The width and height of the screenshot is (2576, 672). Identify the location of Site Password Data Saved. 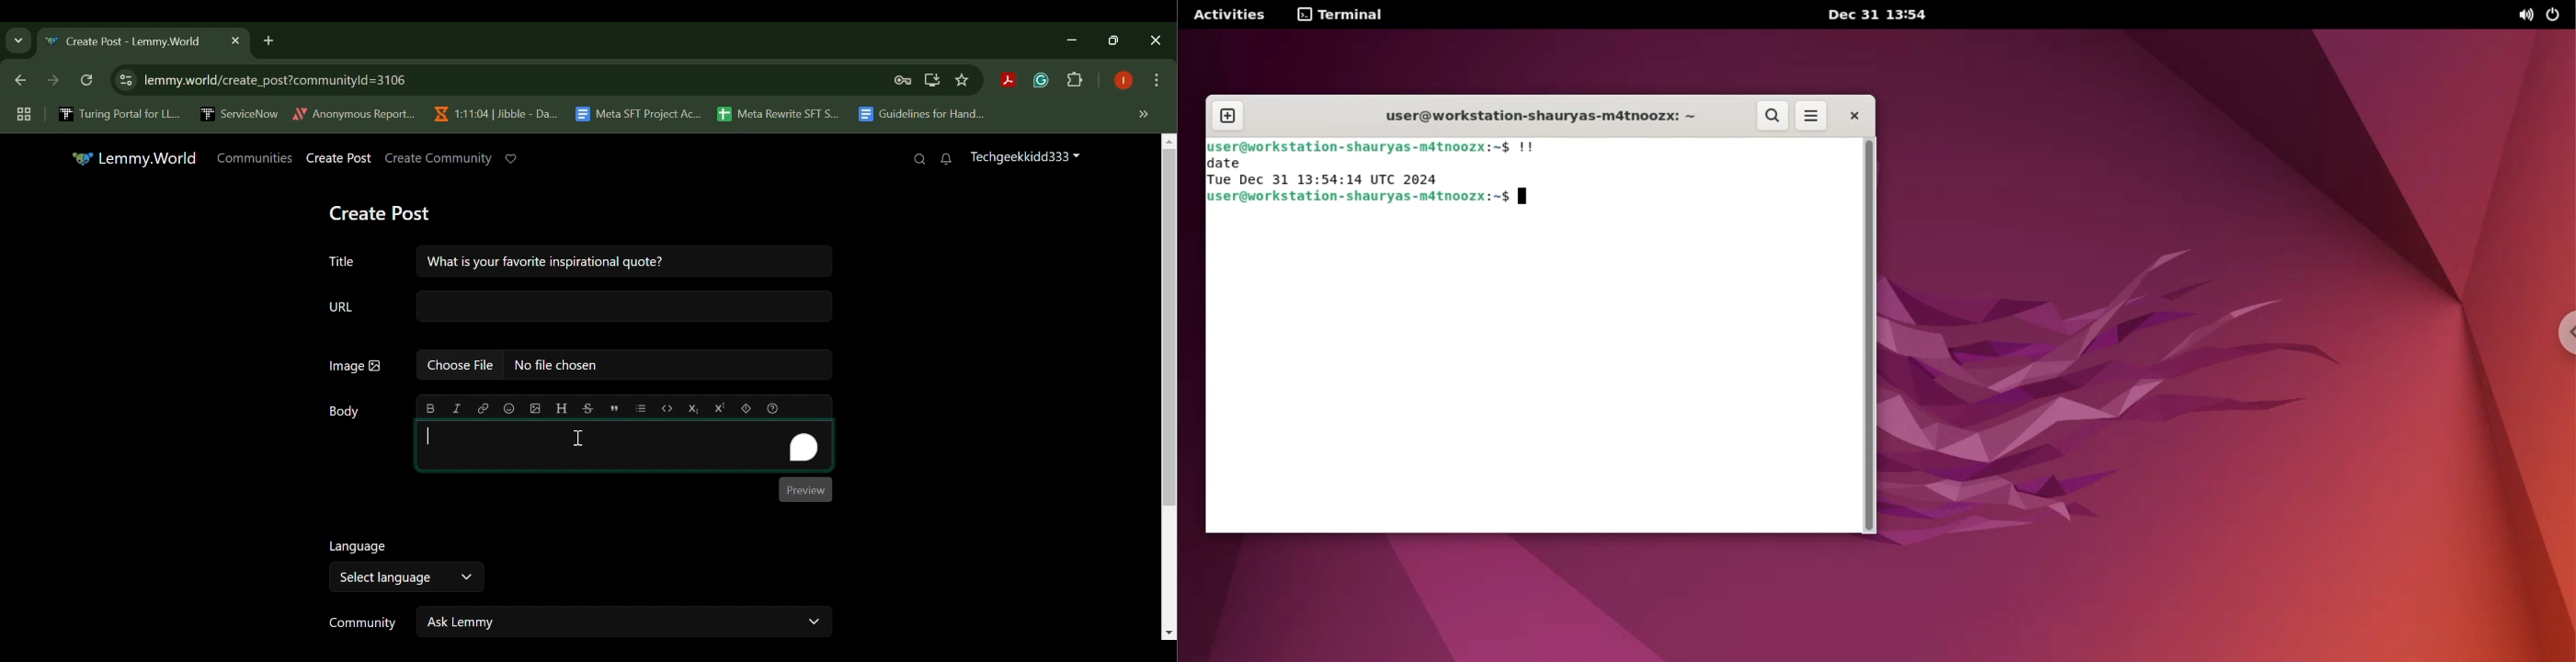
(903, 81).